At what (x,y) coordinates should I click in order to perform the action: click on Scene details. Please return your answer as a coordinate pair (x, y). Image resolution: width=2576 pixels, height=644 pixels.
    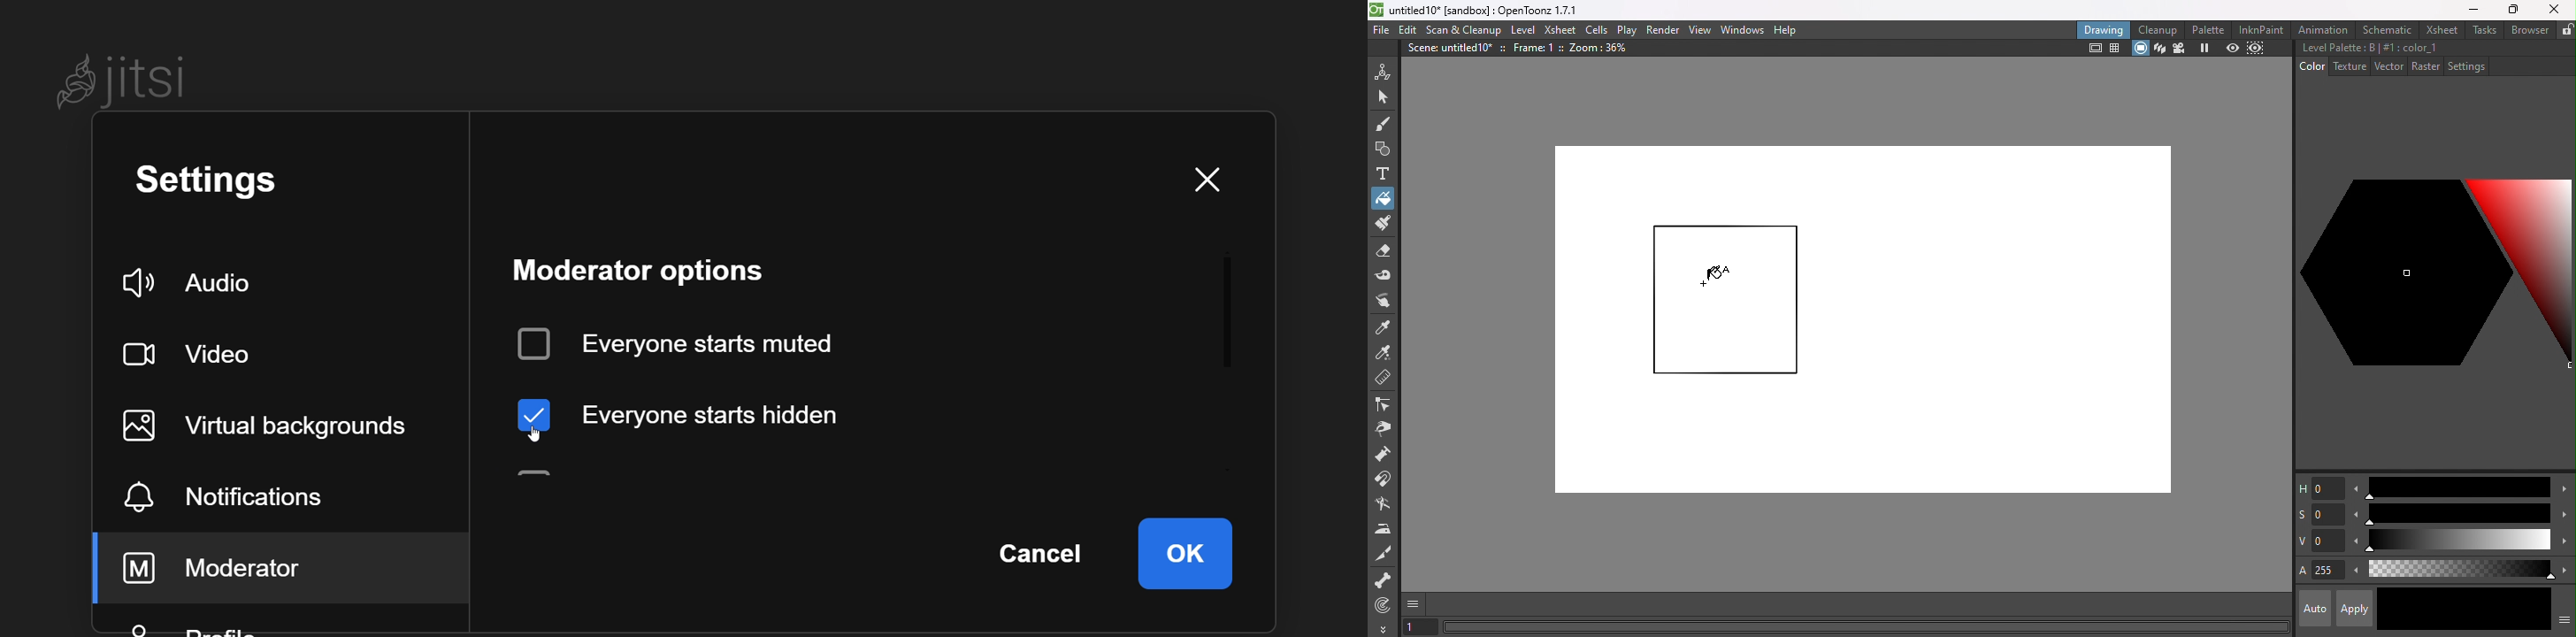
    Looking at the image, I should click on (1524, 50).